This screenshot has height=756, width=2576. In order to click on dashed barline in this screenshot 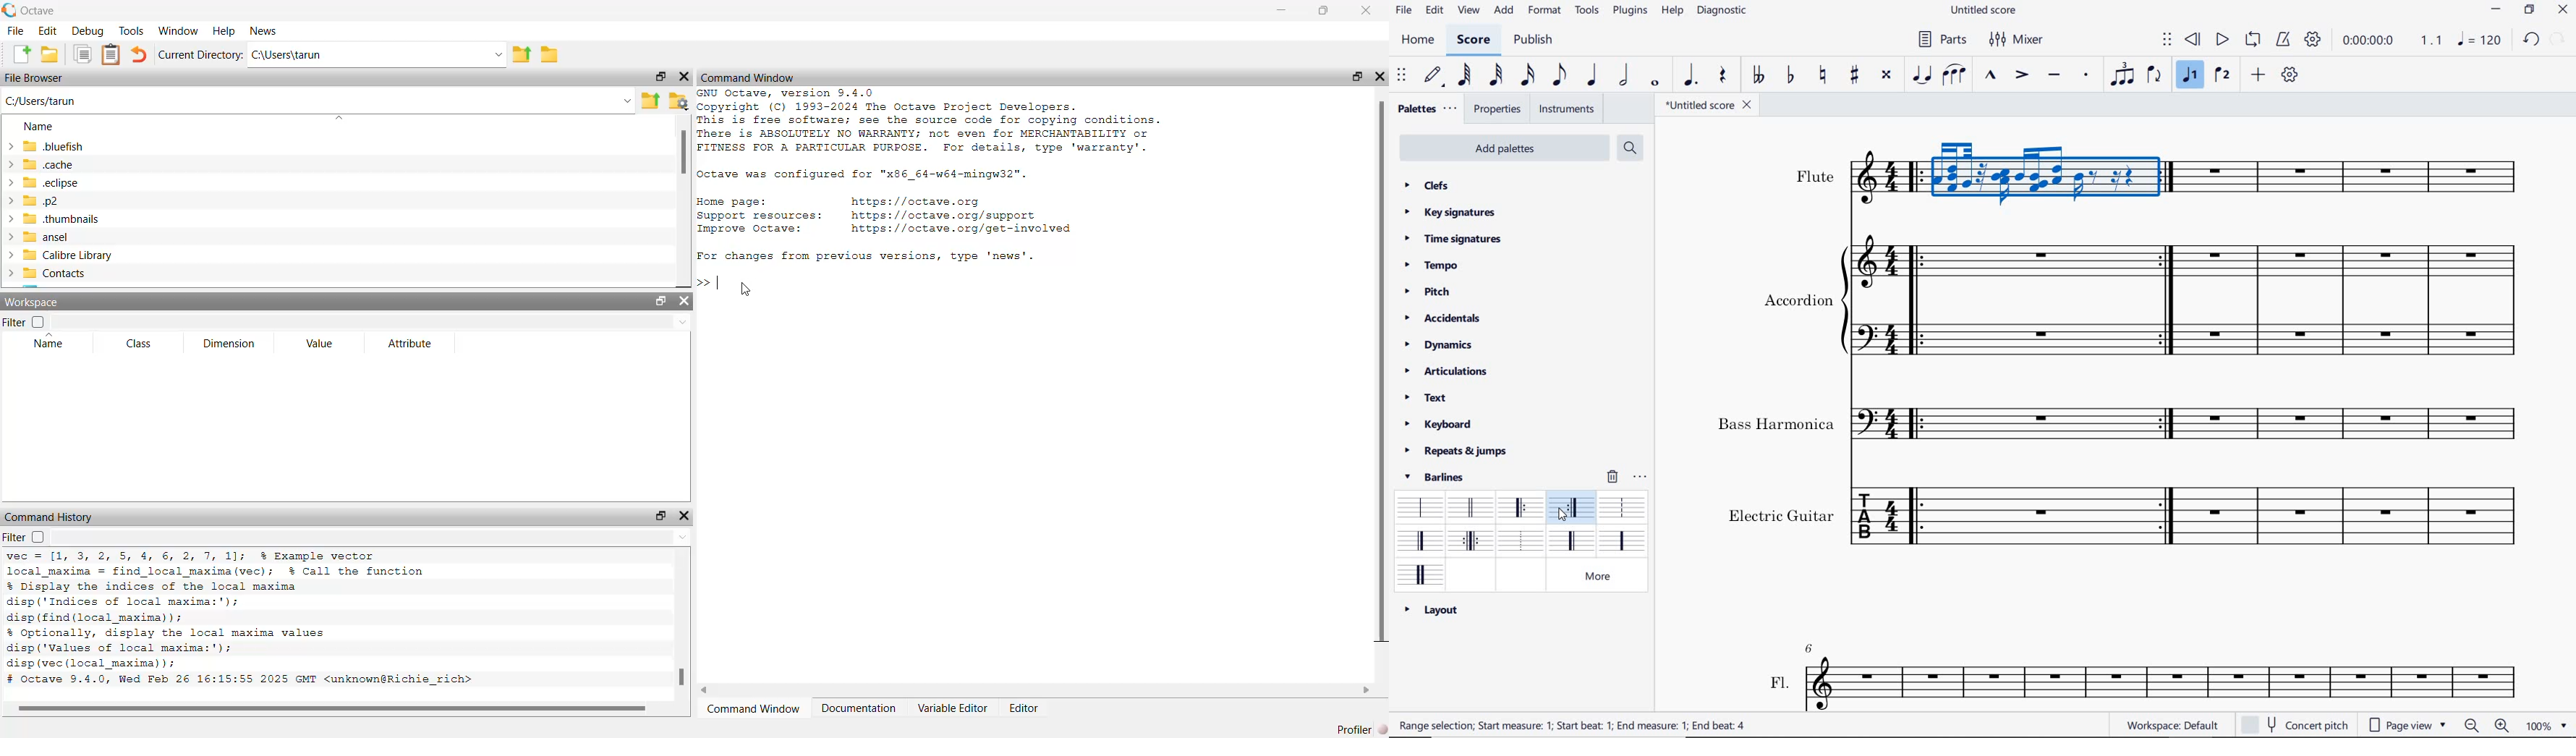, I will do `click(1520, 542)`.